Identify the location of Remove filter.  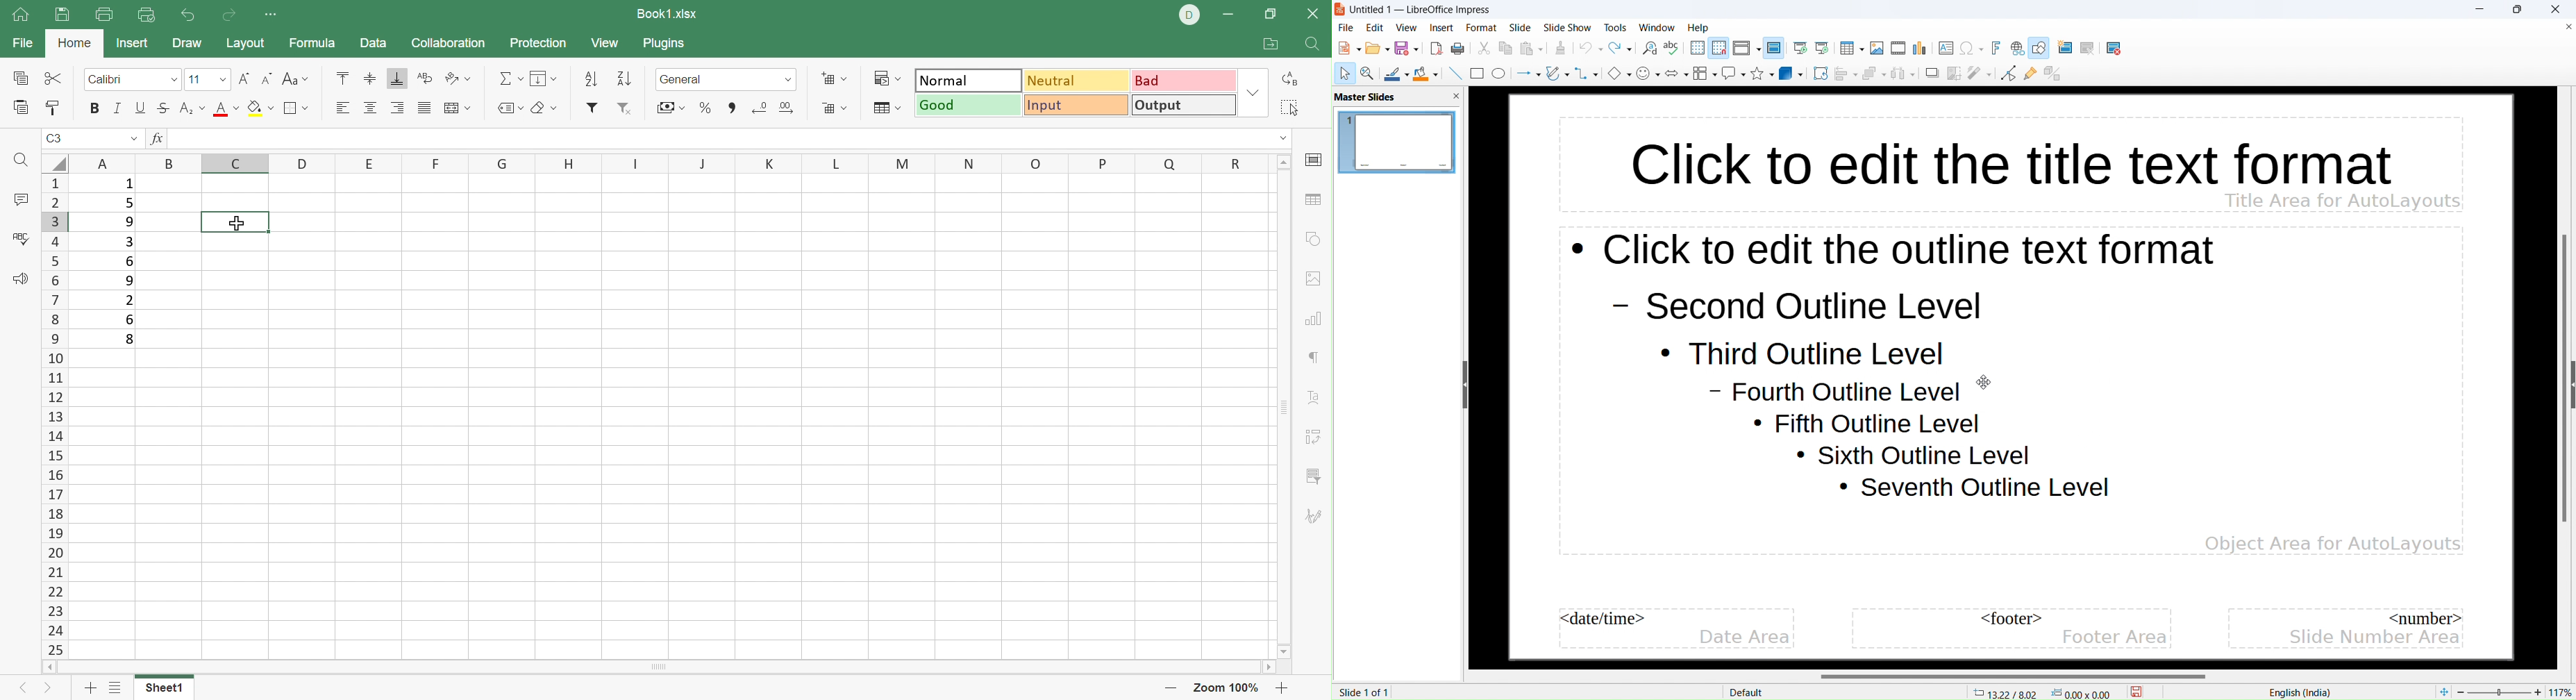
(624, 110).